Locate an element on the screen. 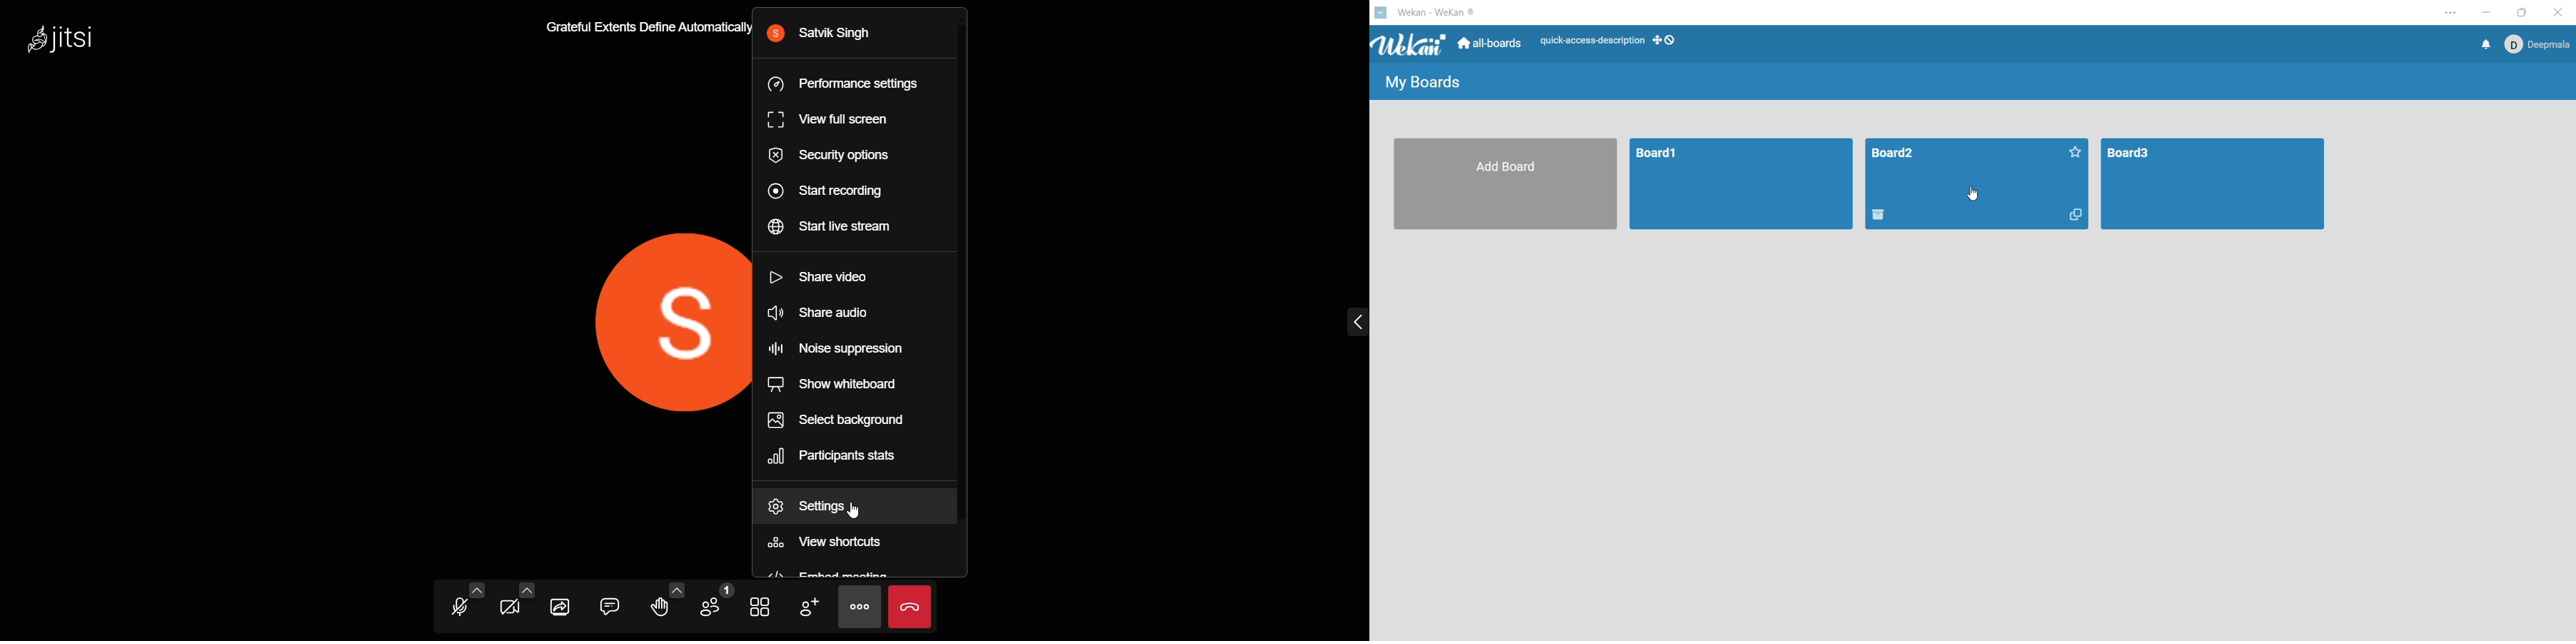 This screenshot has width=2576, height=644. audio setting is located at coordinates (478, 588).